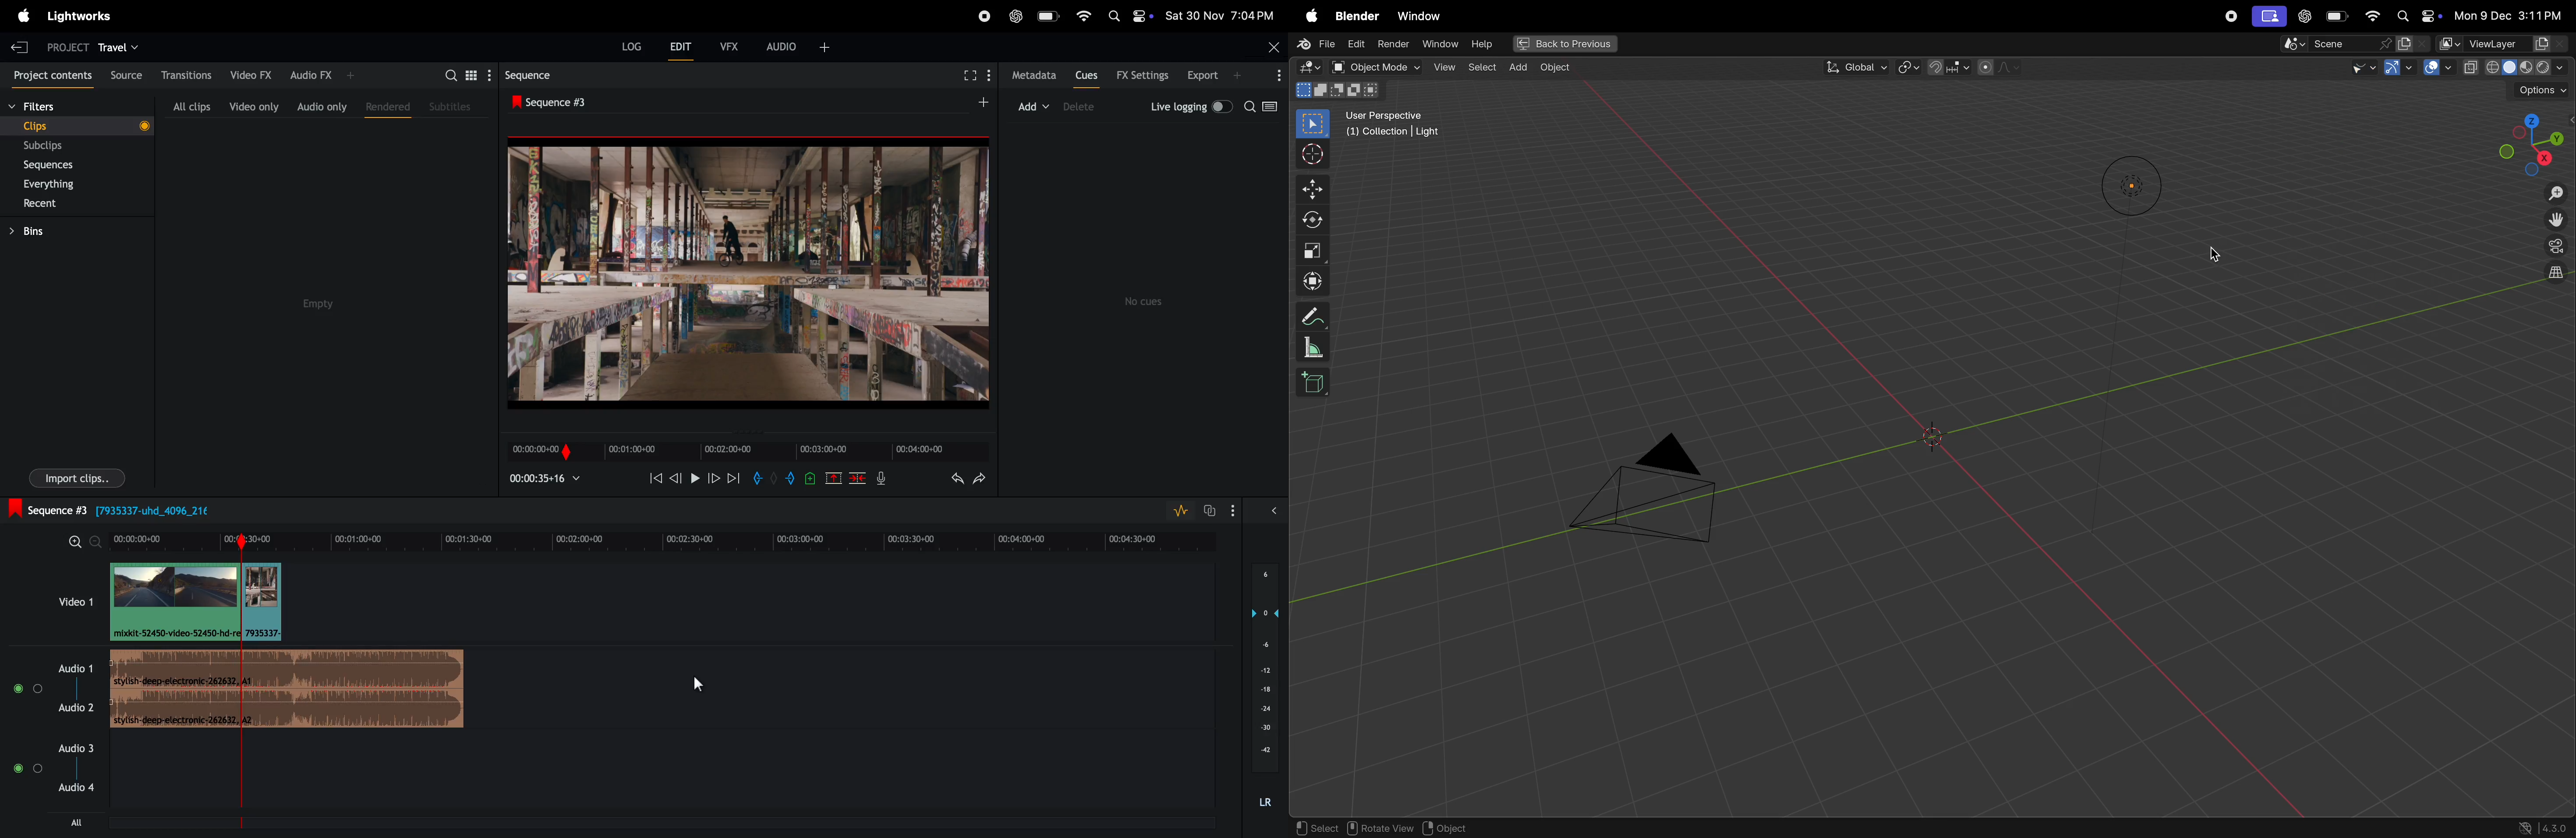 The height and width of the screenshot is (840, 2576). I want to click on full screen, so click(970, 77).